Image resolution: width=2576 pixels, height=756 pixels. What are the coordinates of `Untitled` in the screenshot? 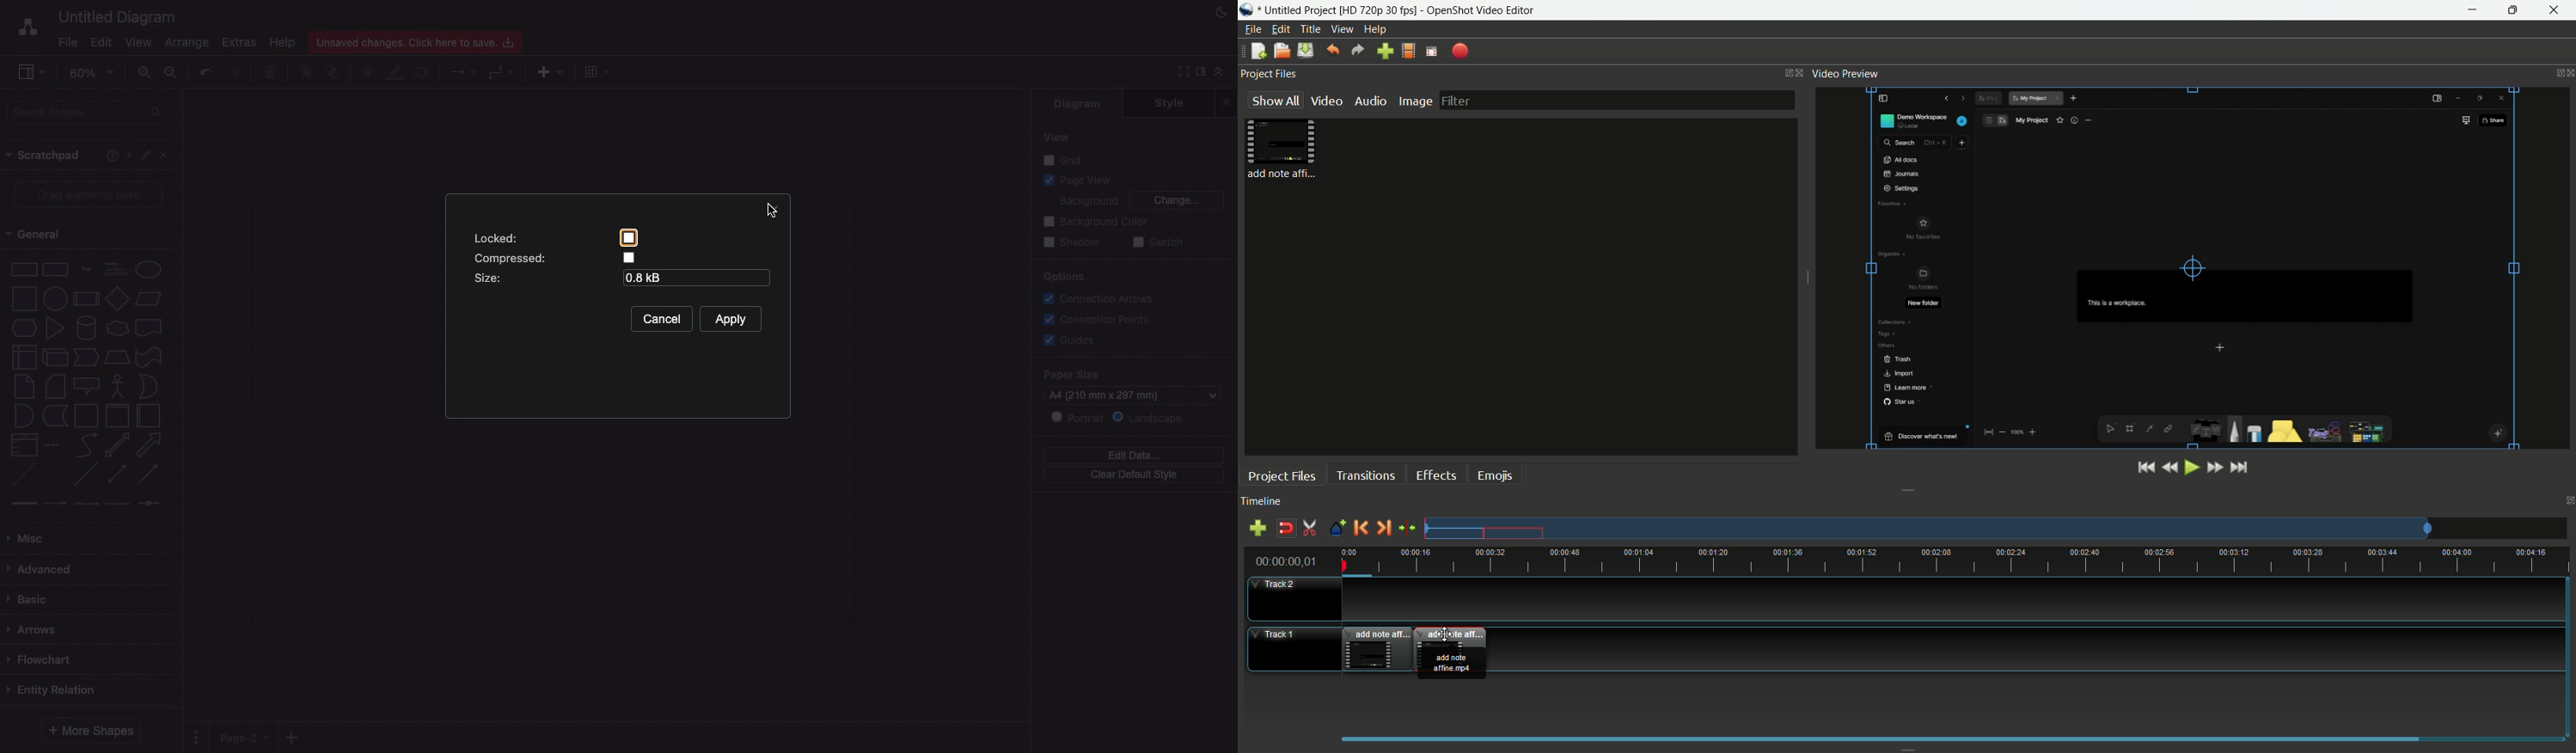 It's located at (113, 16).